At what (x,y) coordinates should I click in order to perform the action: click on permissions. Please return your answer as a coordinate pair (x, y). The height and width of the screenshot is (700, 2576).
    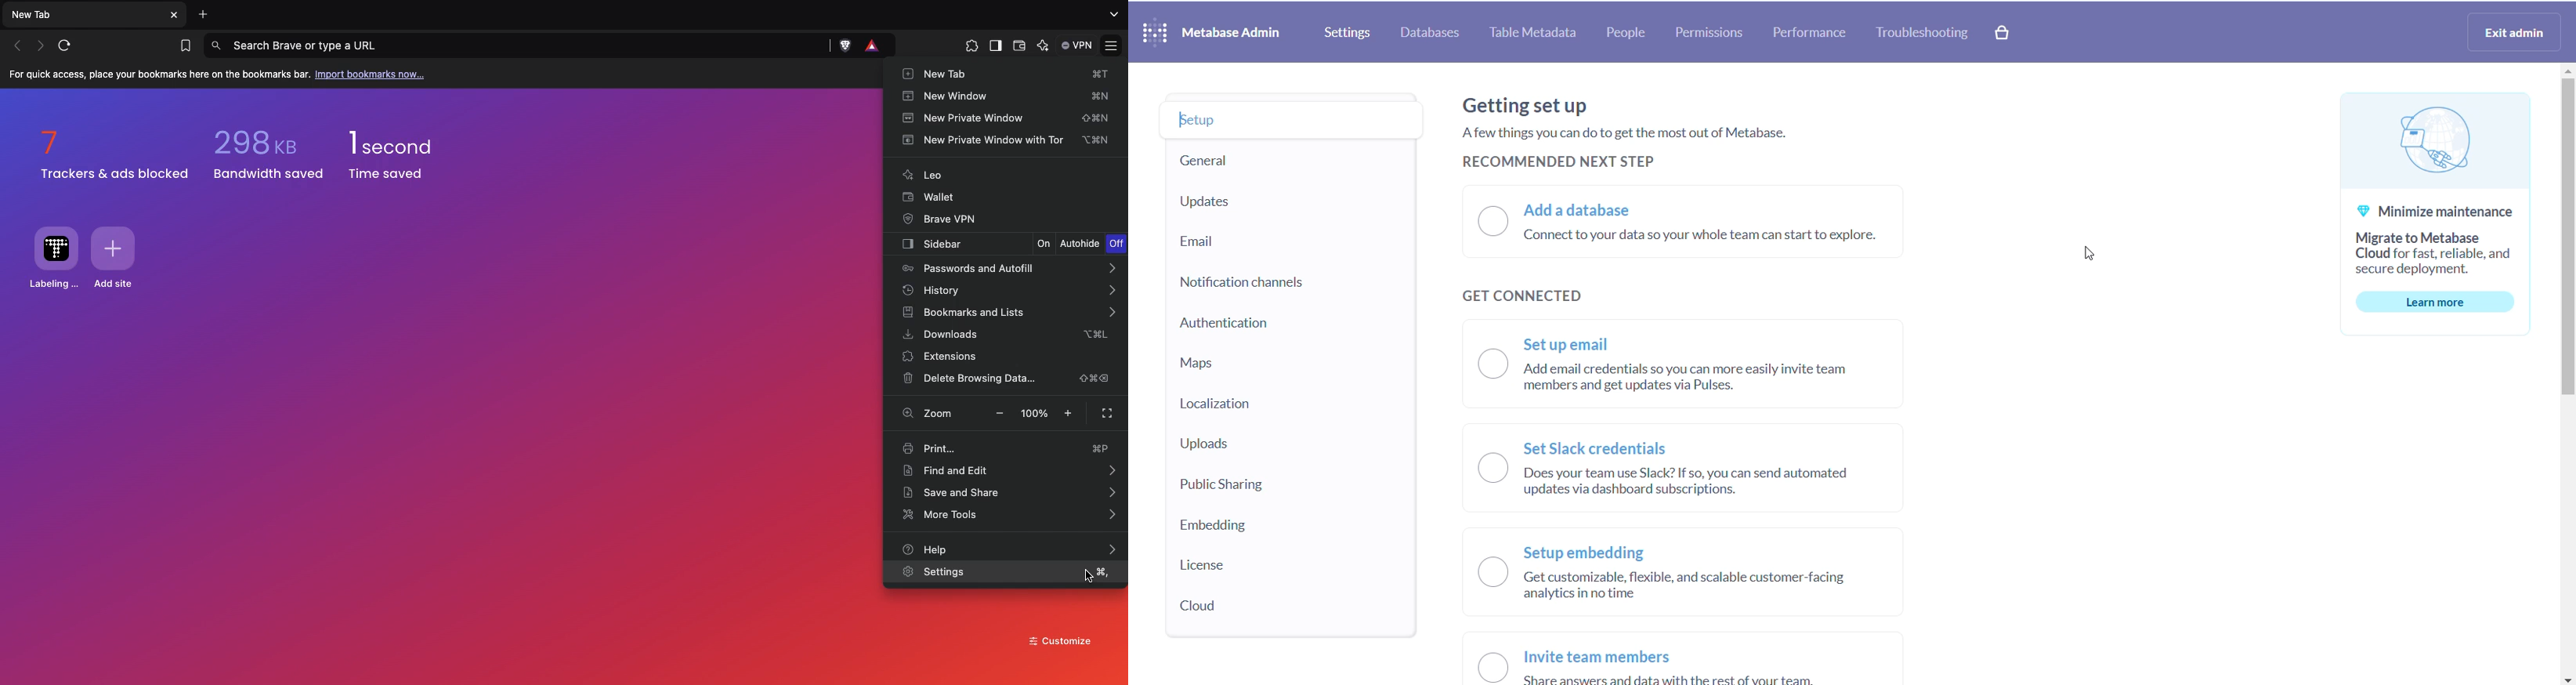
    Looking at the image, I should click on (1710, 32).